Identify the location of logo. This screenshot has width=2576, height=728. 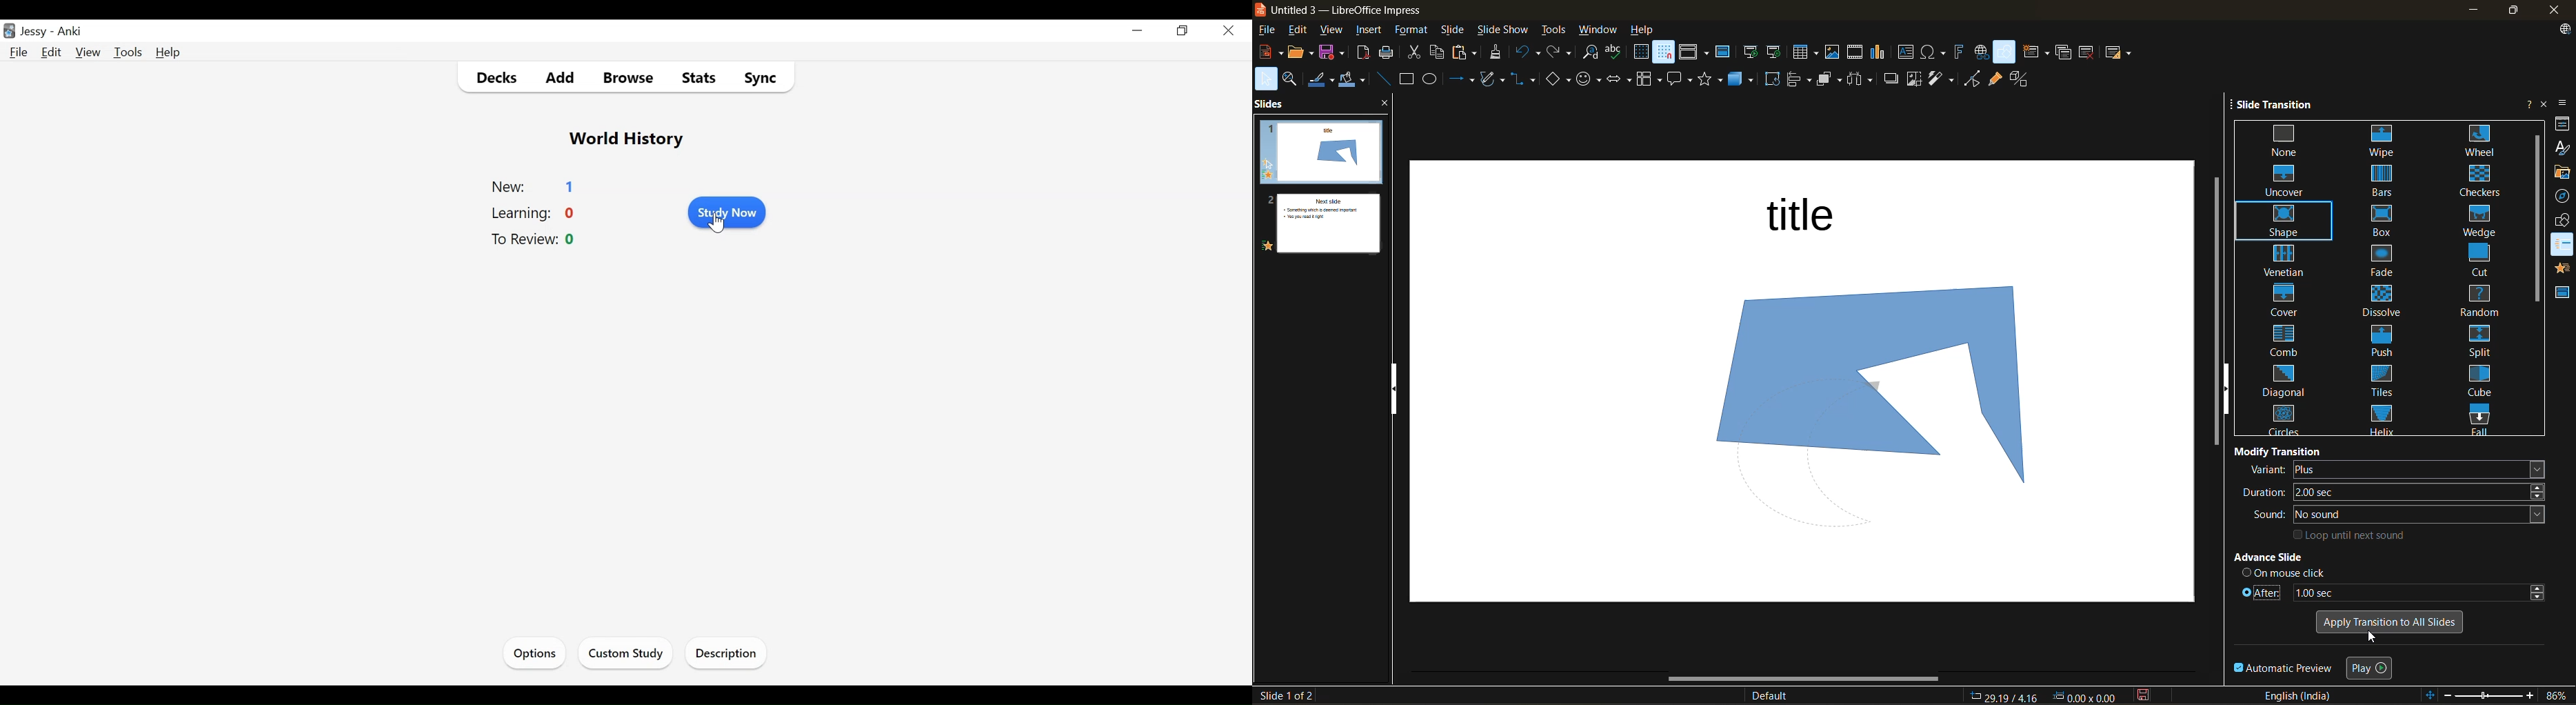
(1260, 9).